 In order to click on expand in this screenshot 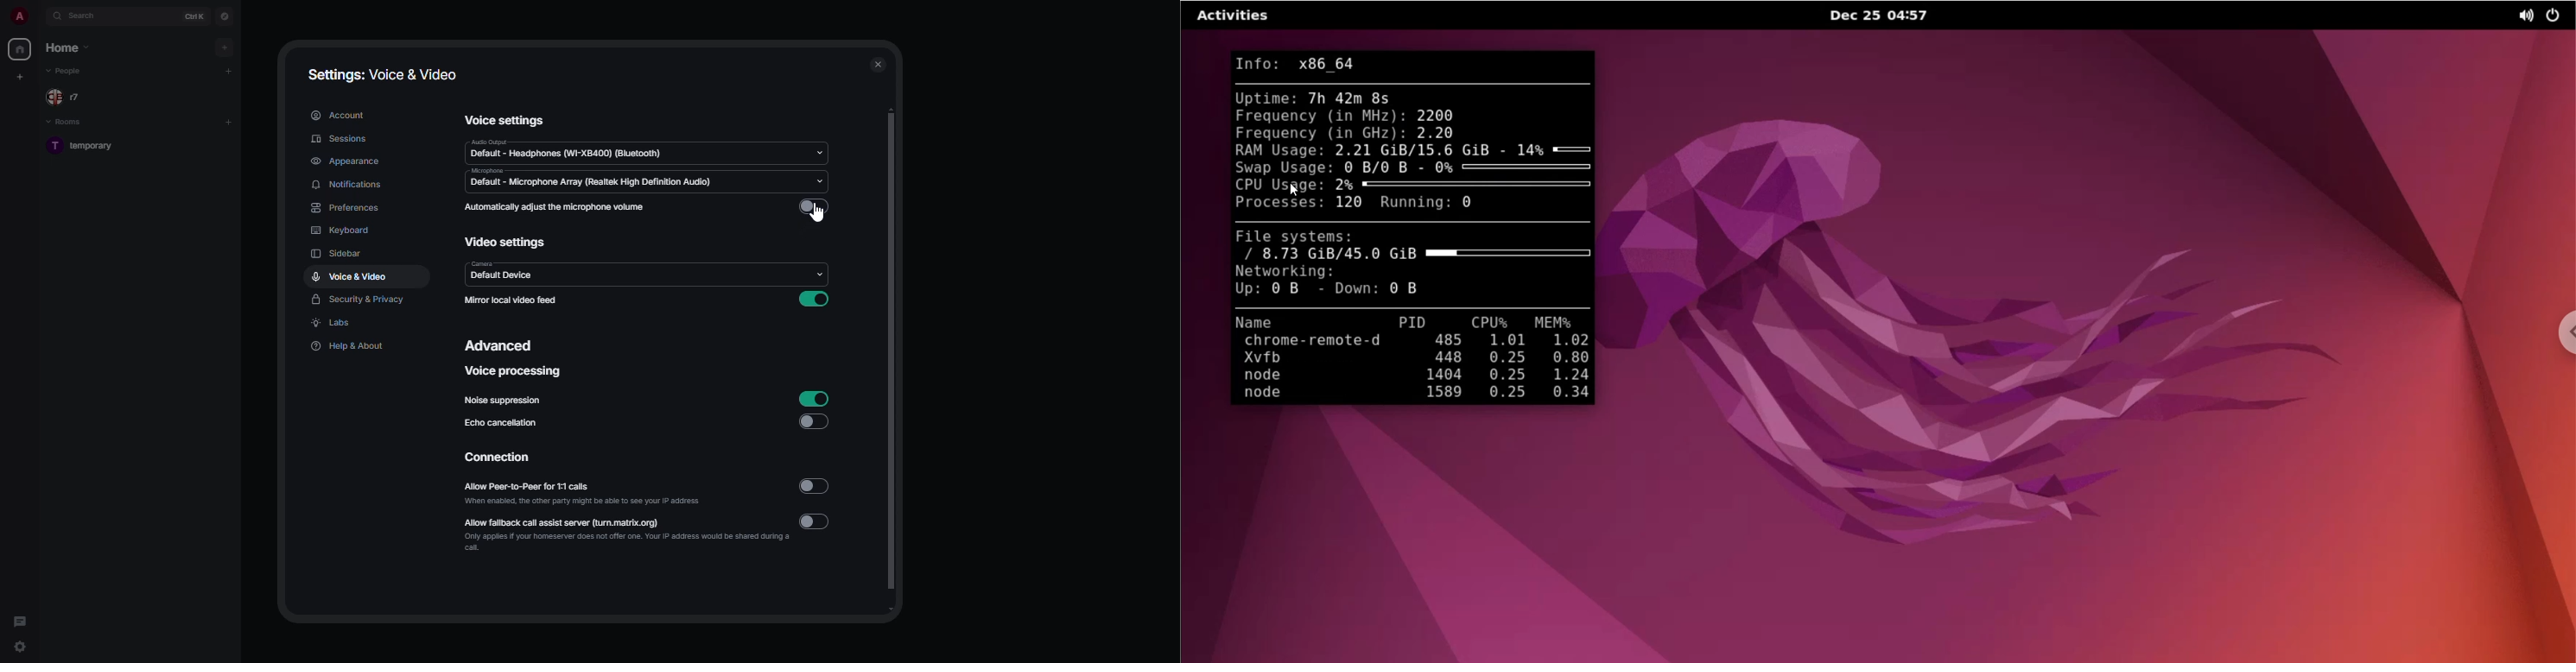, I will do `click(40, 16)`.